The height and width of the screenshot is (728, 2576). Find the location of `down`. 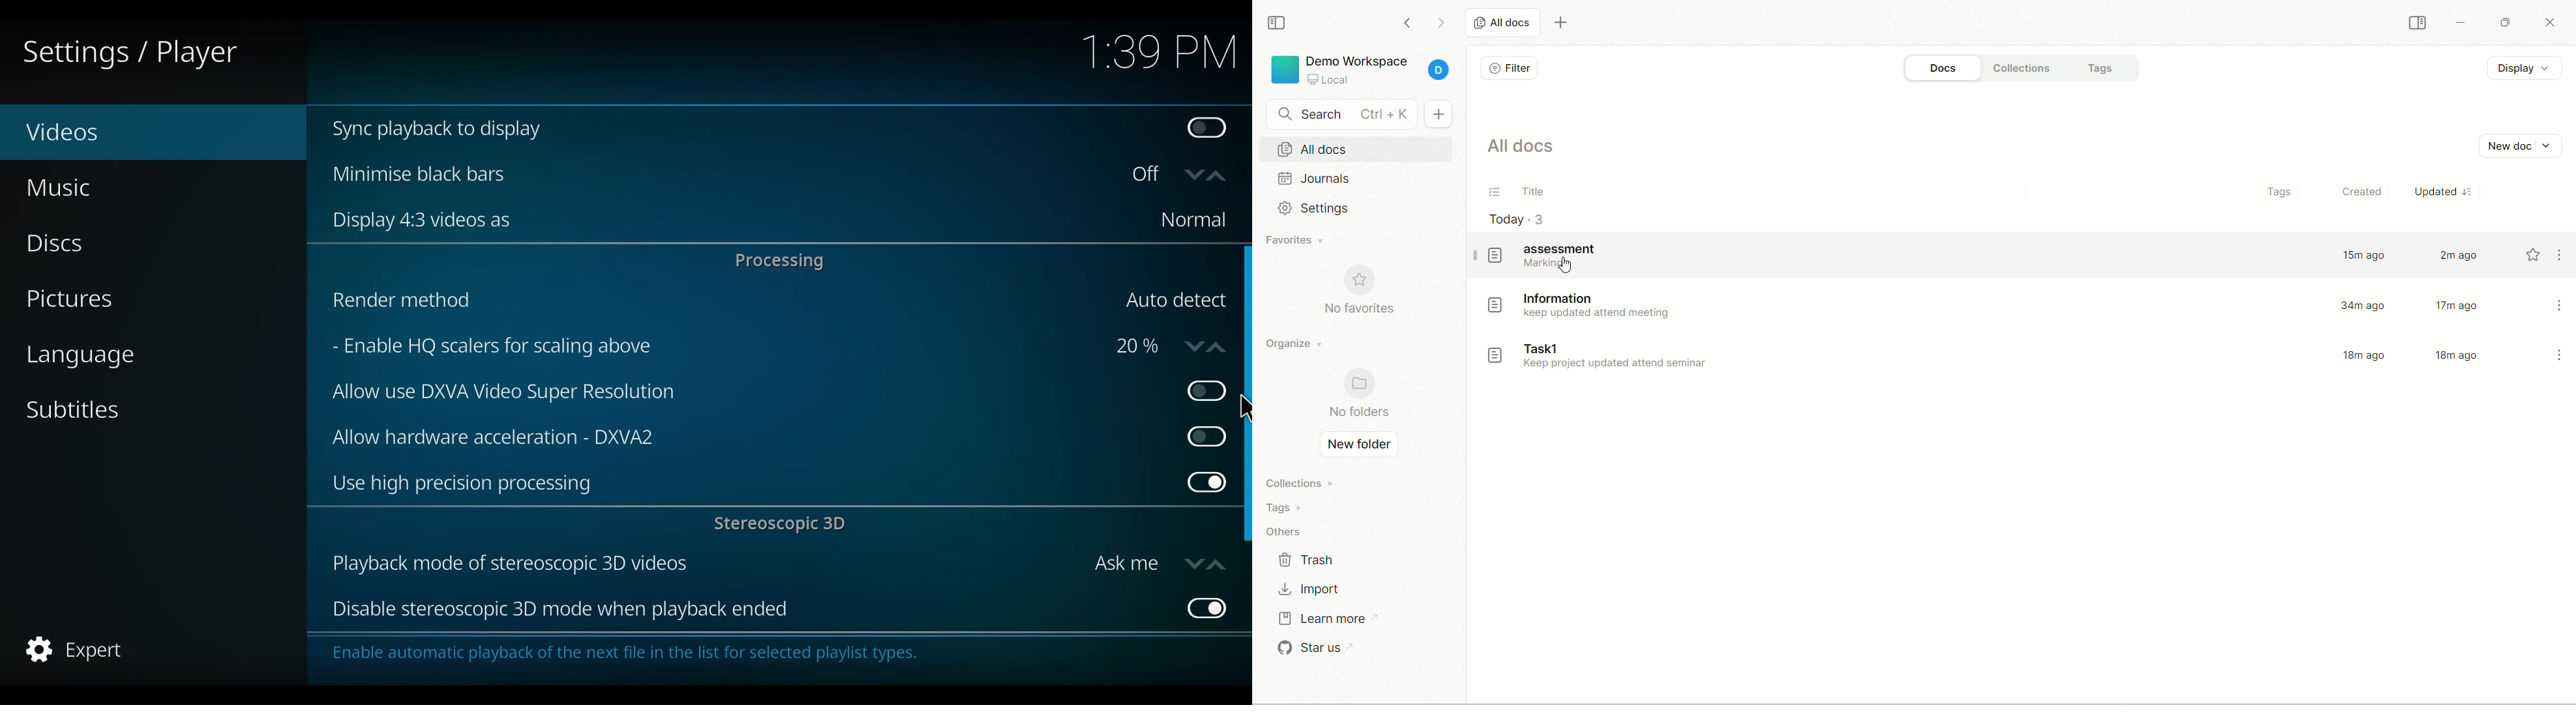

down is located at coordinates (1193, 563).